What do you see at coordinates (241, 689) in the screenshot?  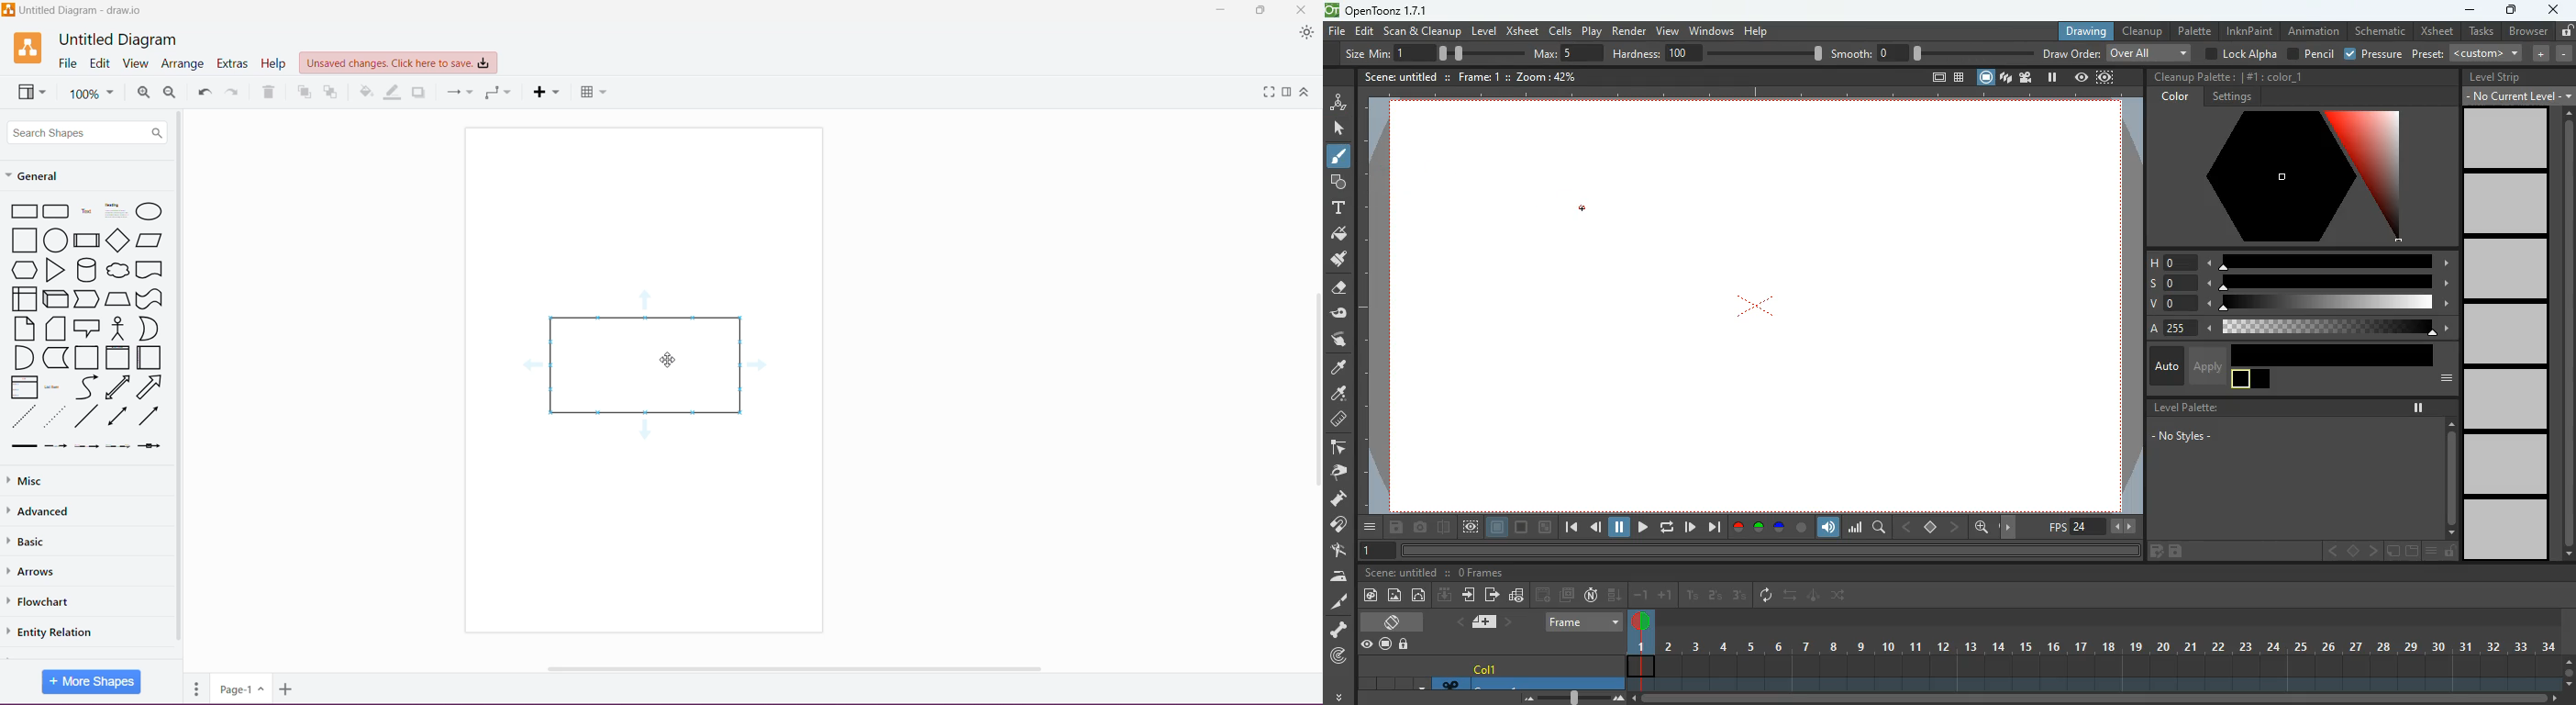 I see `Page Number` at bounding box center [241, 689].